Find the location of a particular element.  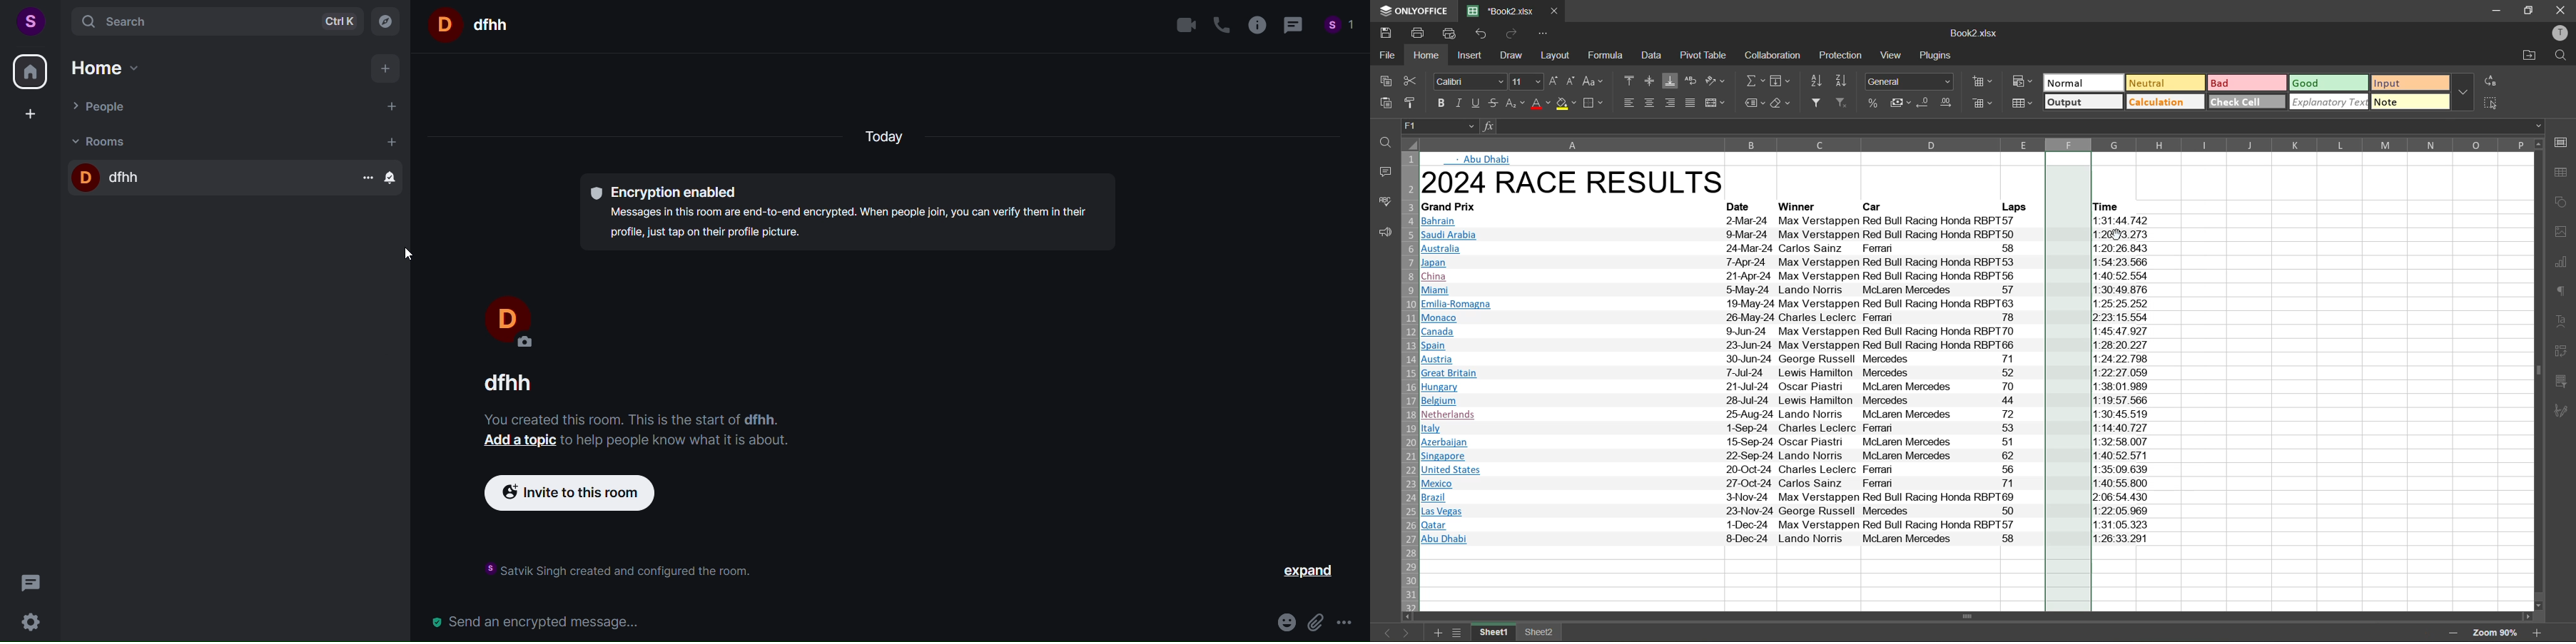

explore room is located at coordinates (386, 21).